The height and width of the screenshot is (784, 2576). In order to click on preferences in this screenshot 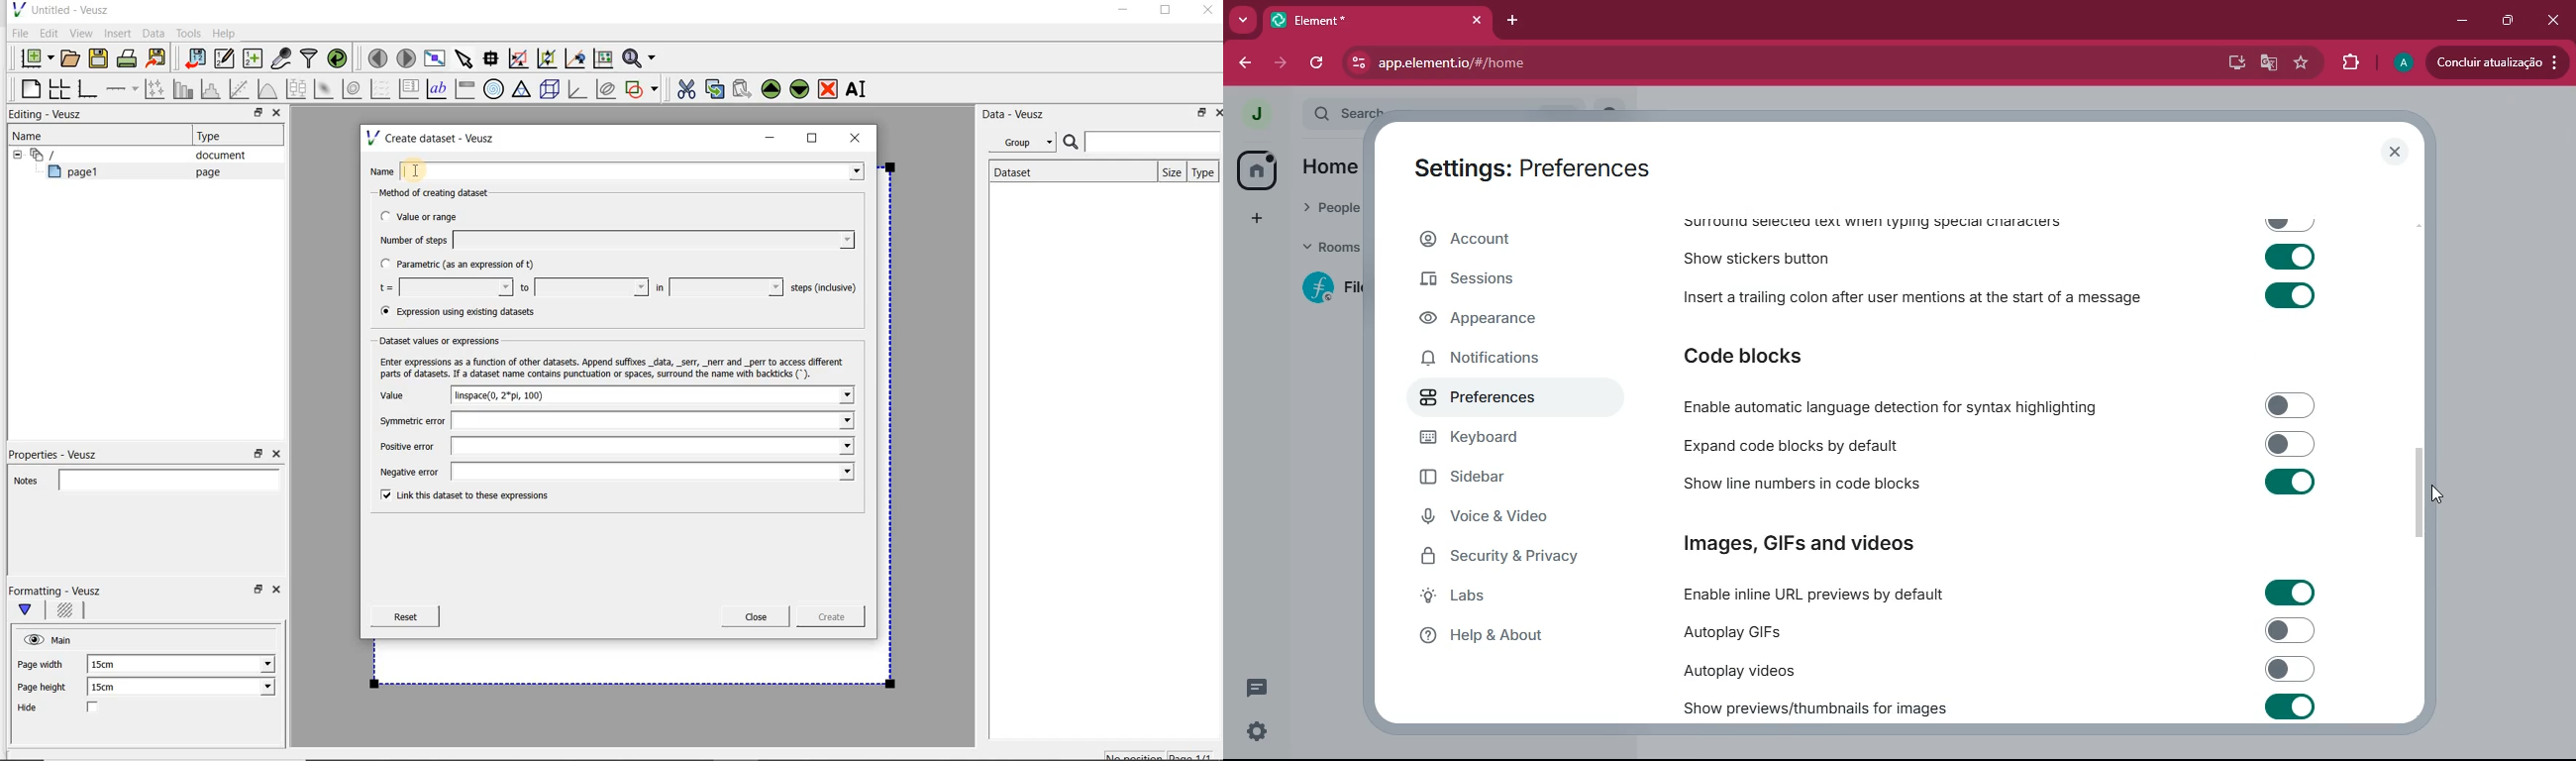, I will do `click(1497, 401)`.